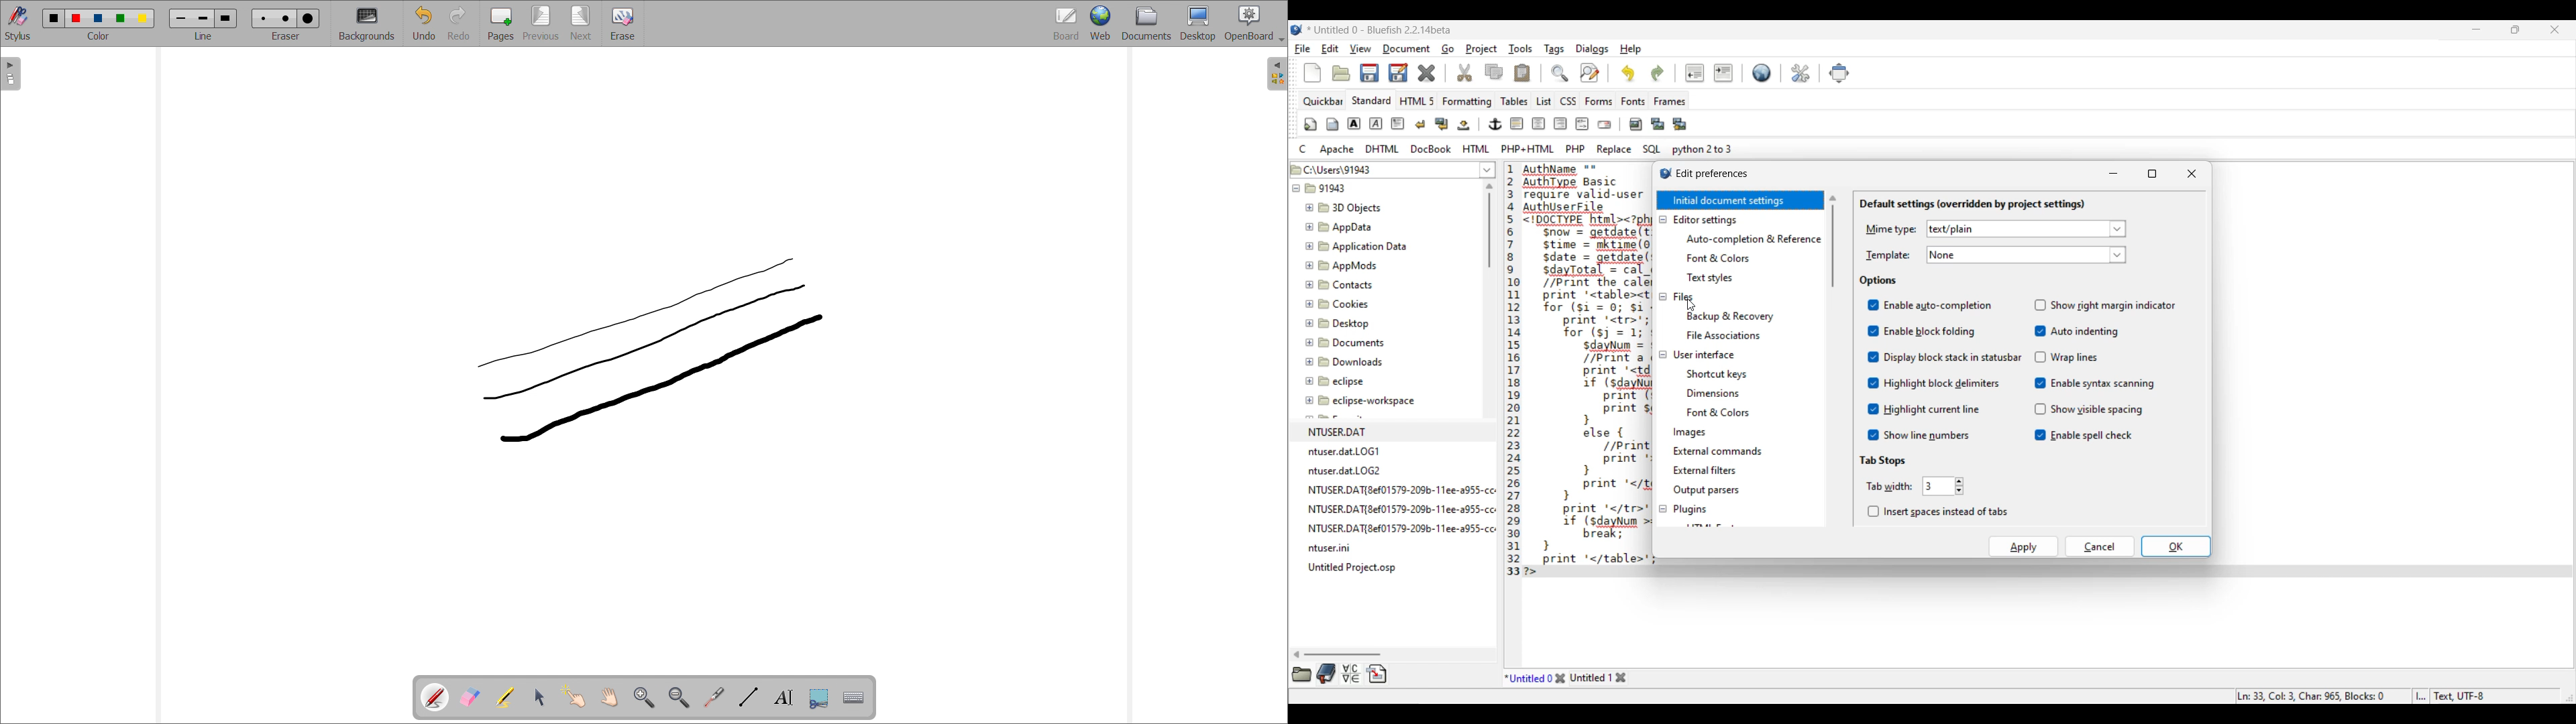  I want to click on Input width, so click(1938, 486).